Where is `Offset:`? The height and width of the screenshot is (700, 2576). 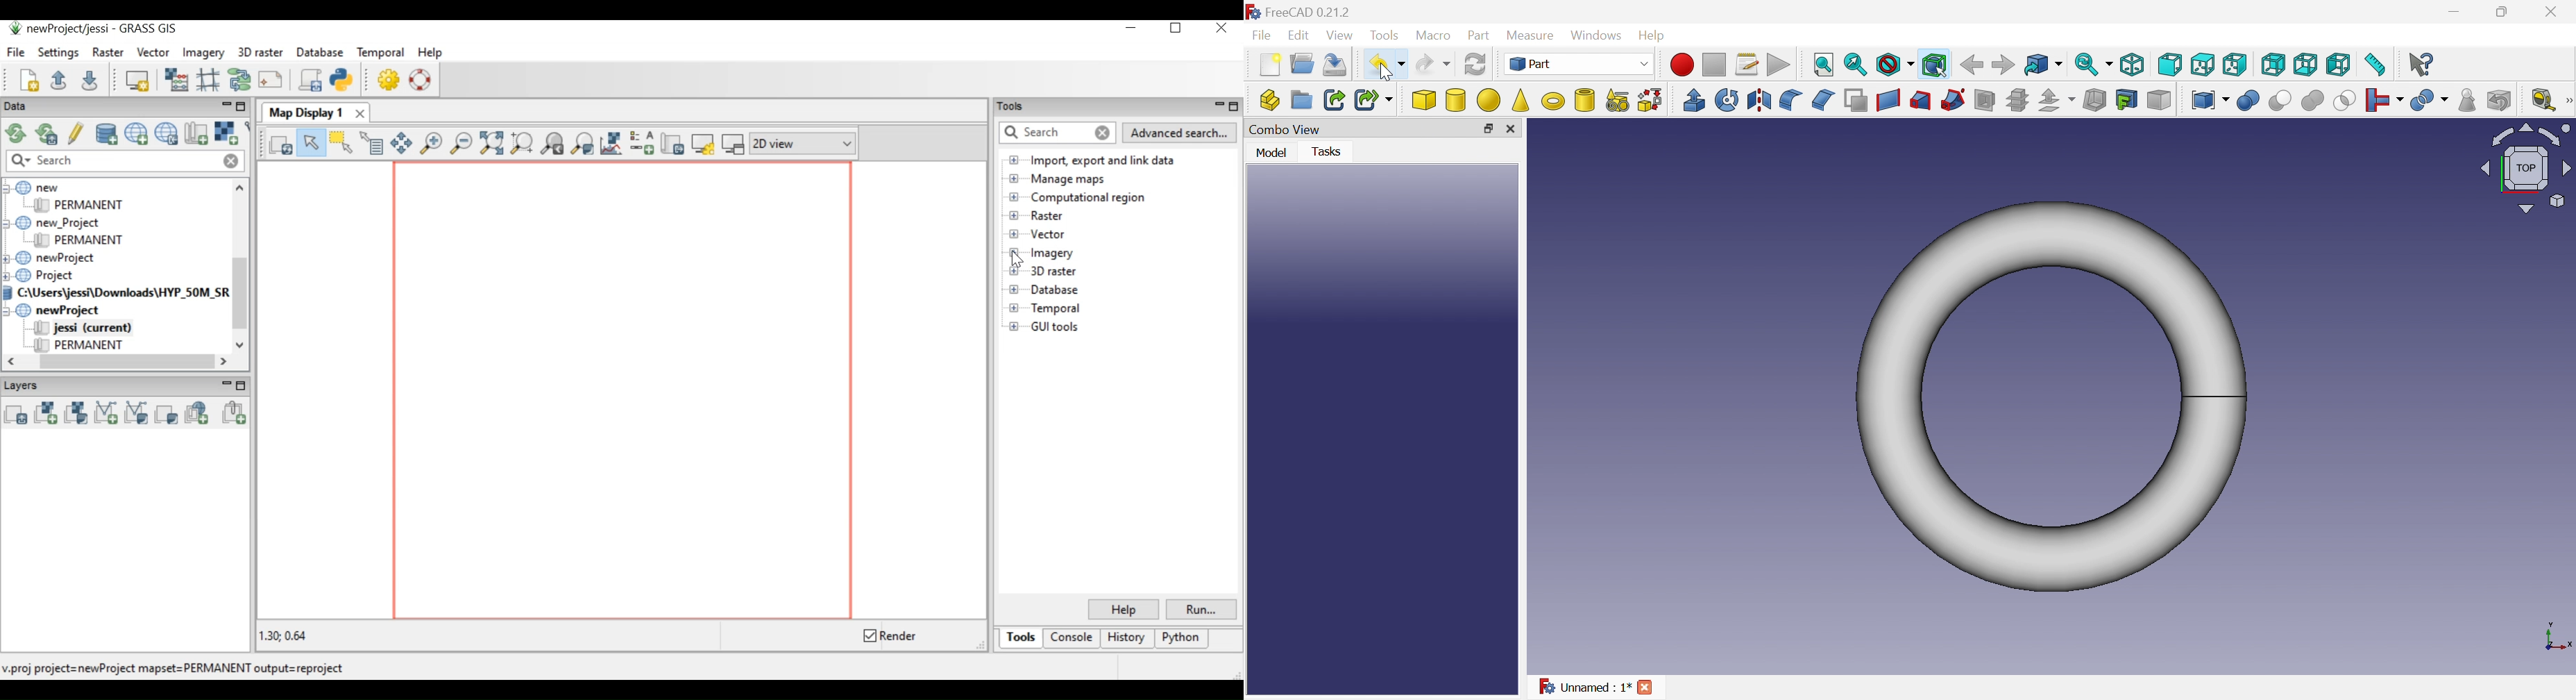 Offset: is located at coordinates (2056, 101).